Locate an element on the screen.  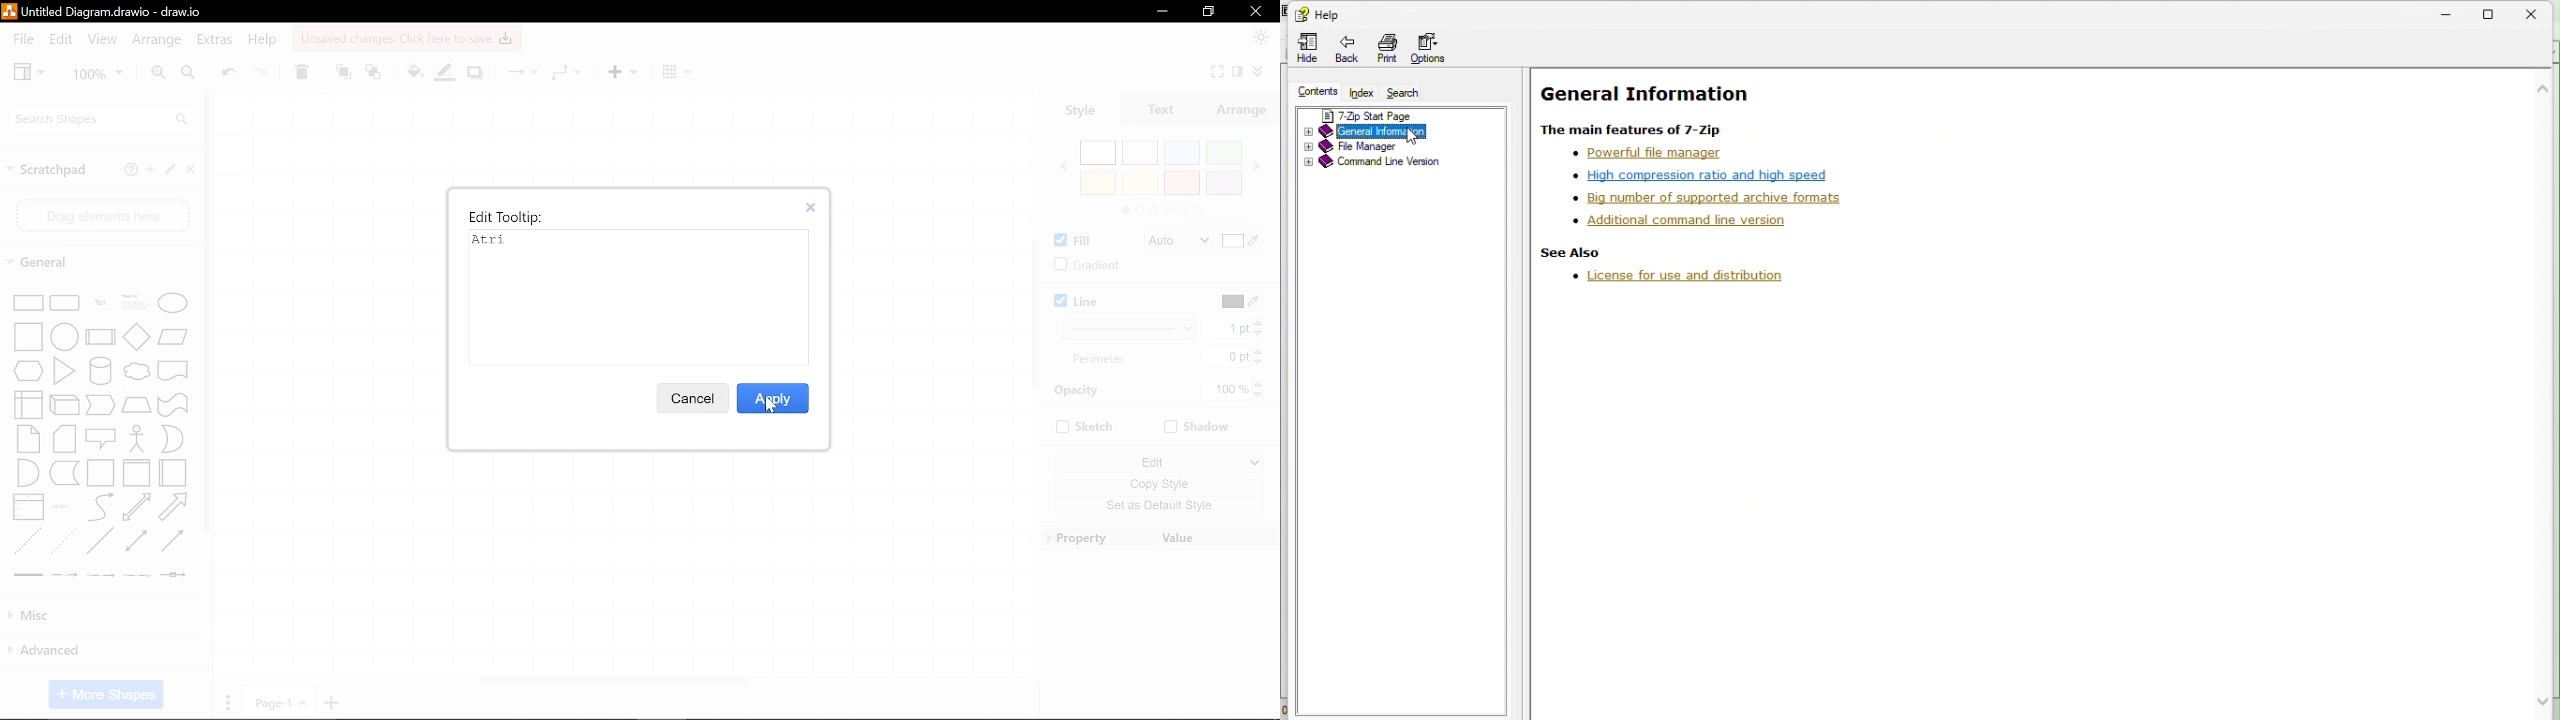
Apply is located at coordinates (774, 398).